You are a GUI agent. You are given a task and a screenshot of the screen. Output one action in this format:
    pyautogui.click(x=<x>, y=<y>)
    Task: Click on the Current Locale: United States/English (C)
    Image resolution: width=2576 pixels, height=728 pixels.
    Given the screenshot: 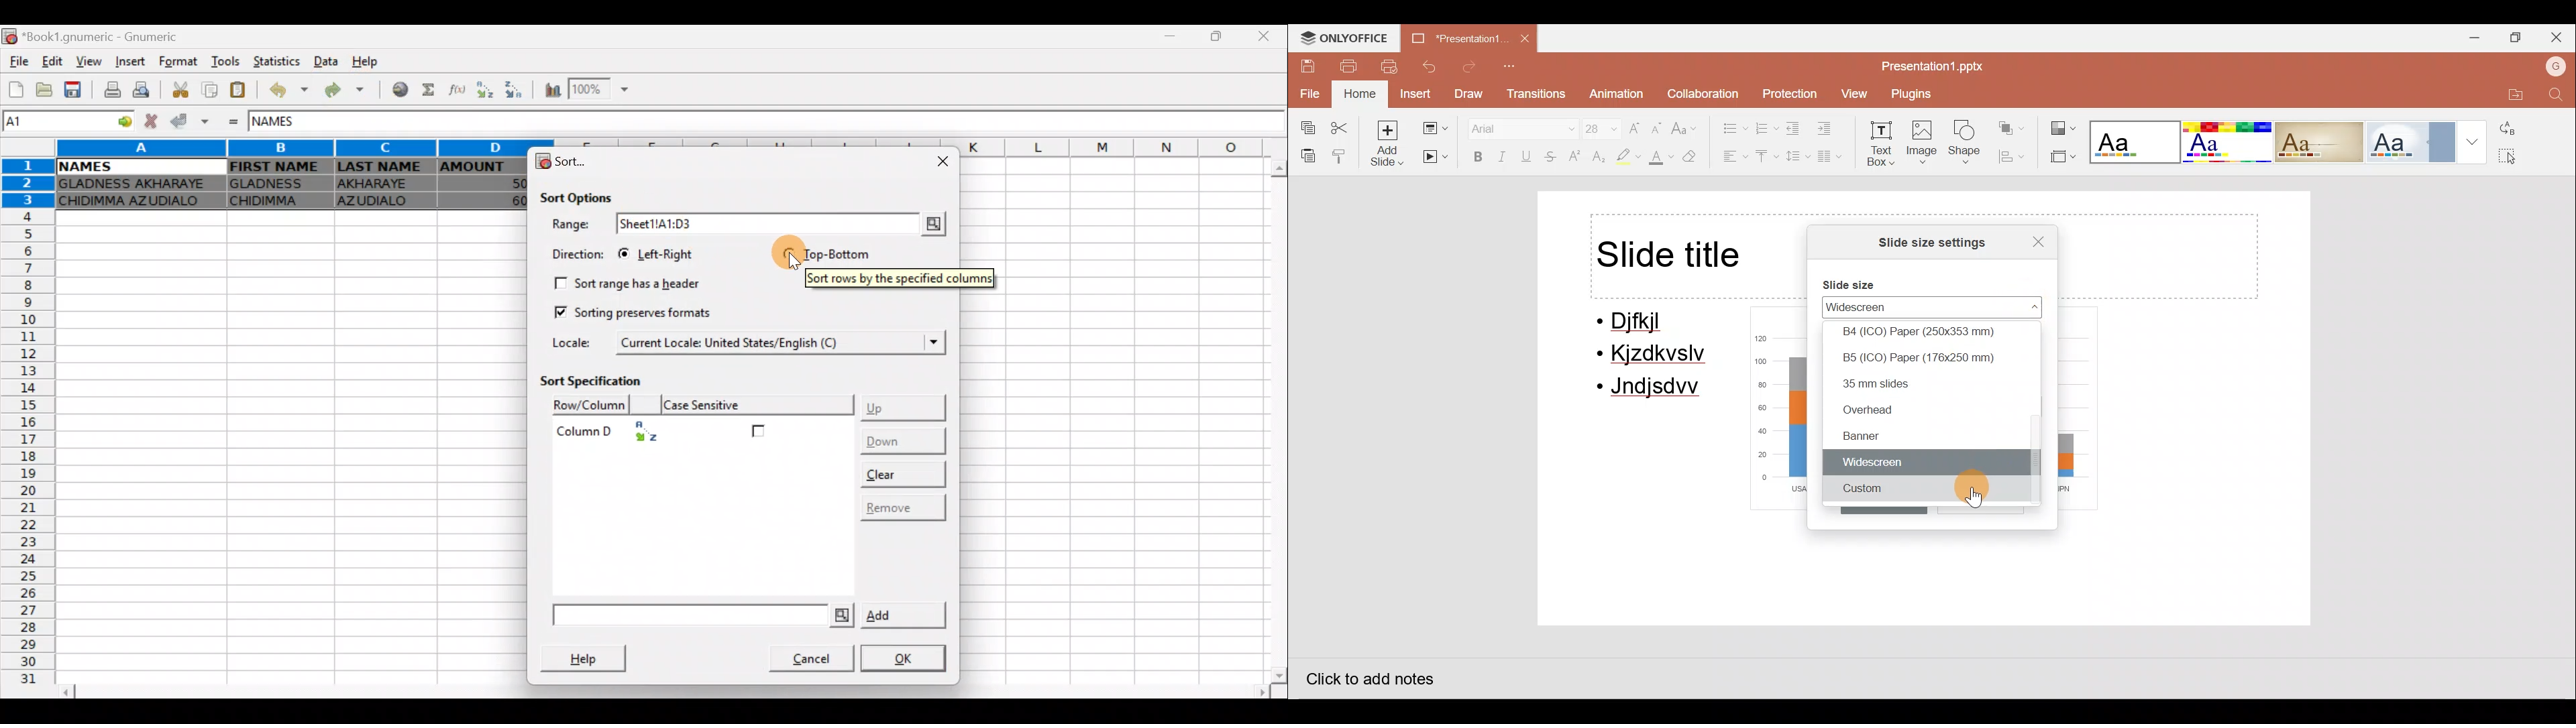 What is the action you would take?
    pyautogui.click(x=732, y=341)
    